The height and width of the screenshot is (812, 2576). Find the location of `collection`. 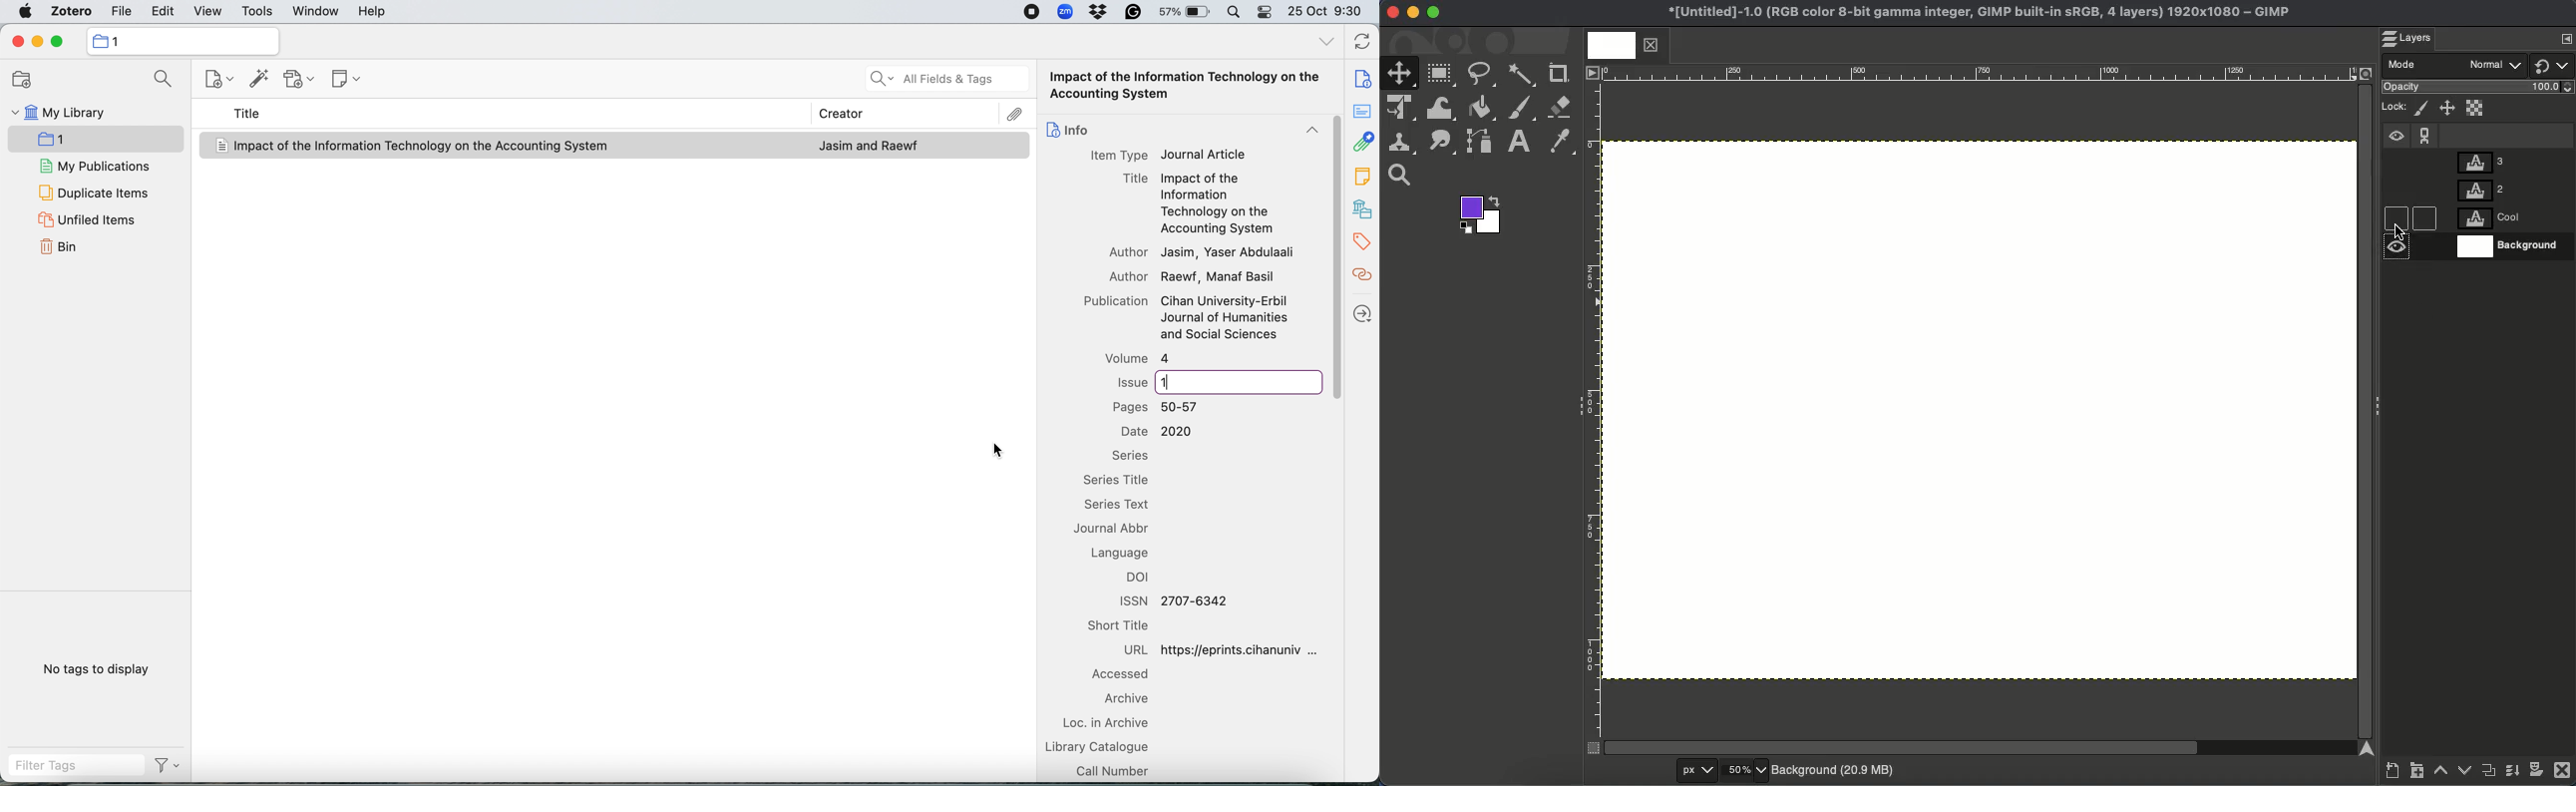

collection is located at coordinates (183, 41).